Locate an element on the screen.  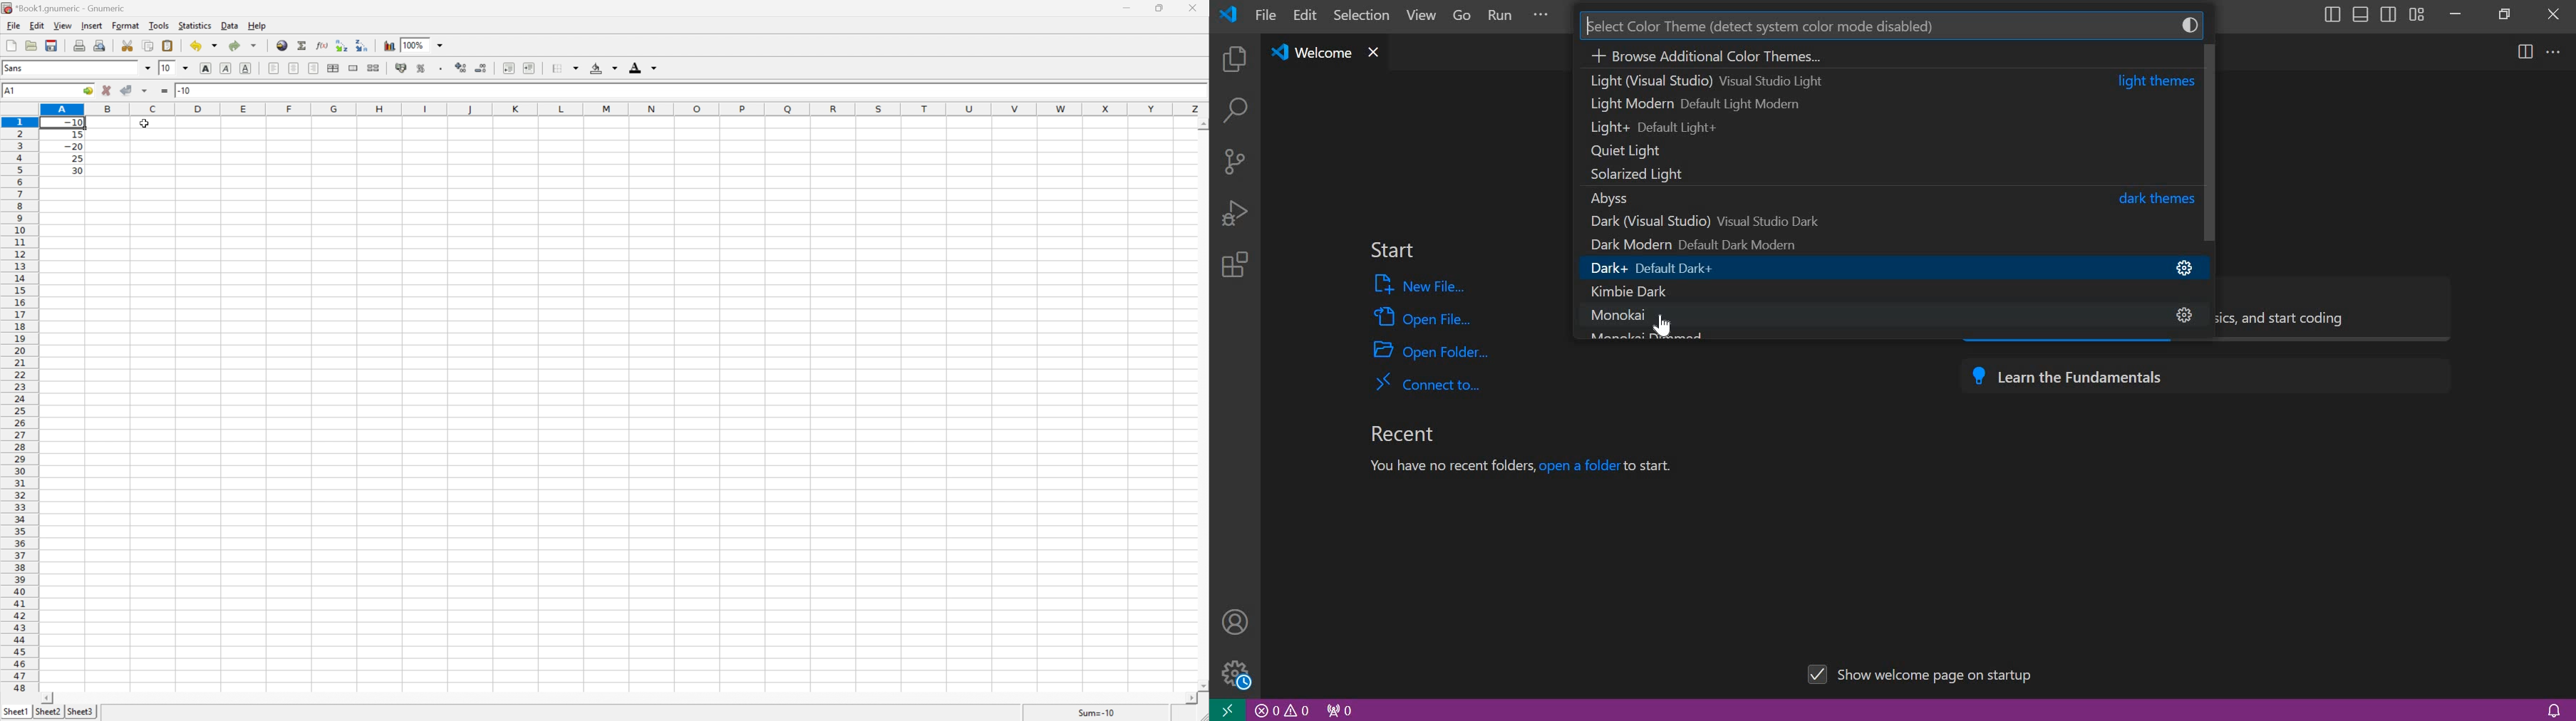
Edit a function in current cell is located at coordinates (322, 44).